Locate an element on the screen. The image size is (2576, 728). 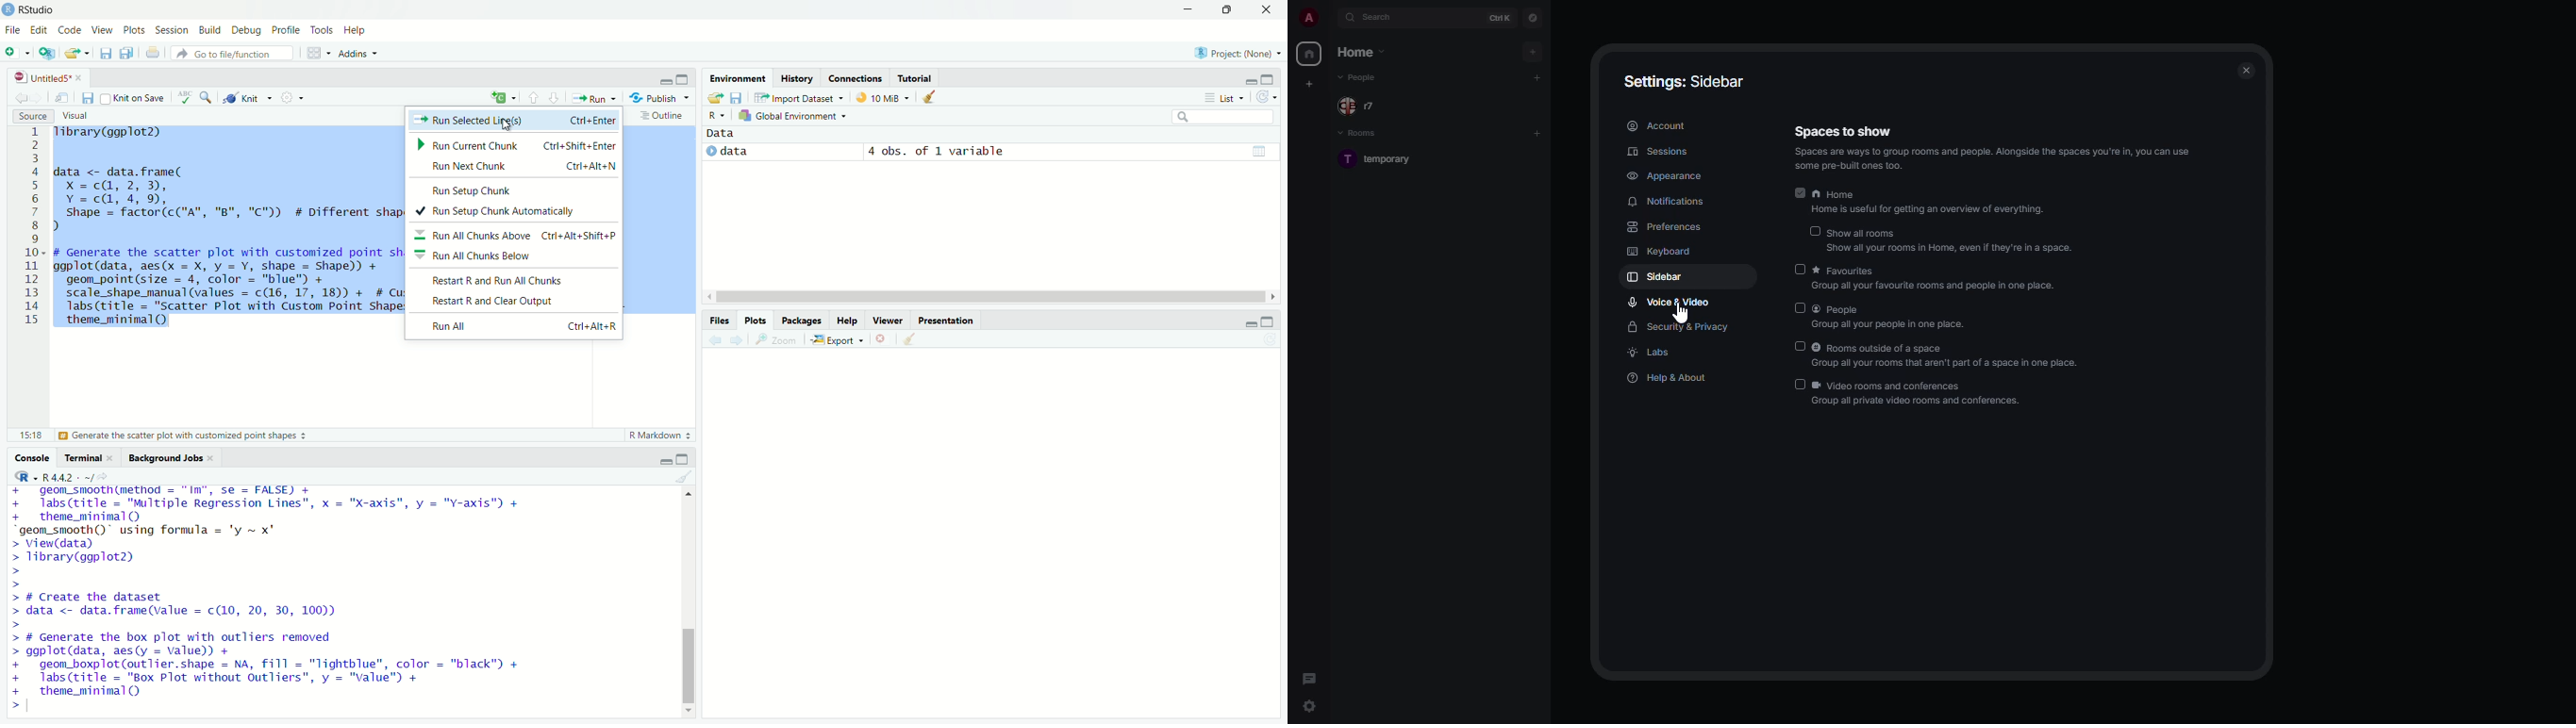
Go forward to next source location is located at coordinates (36, 98).